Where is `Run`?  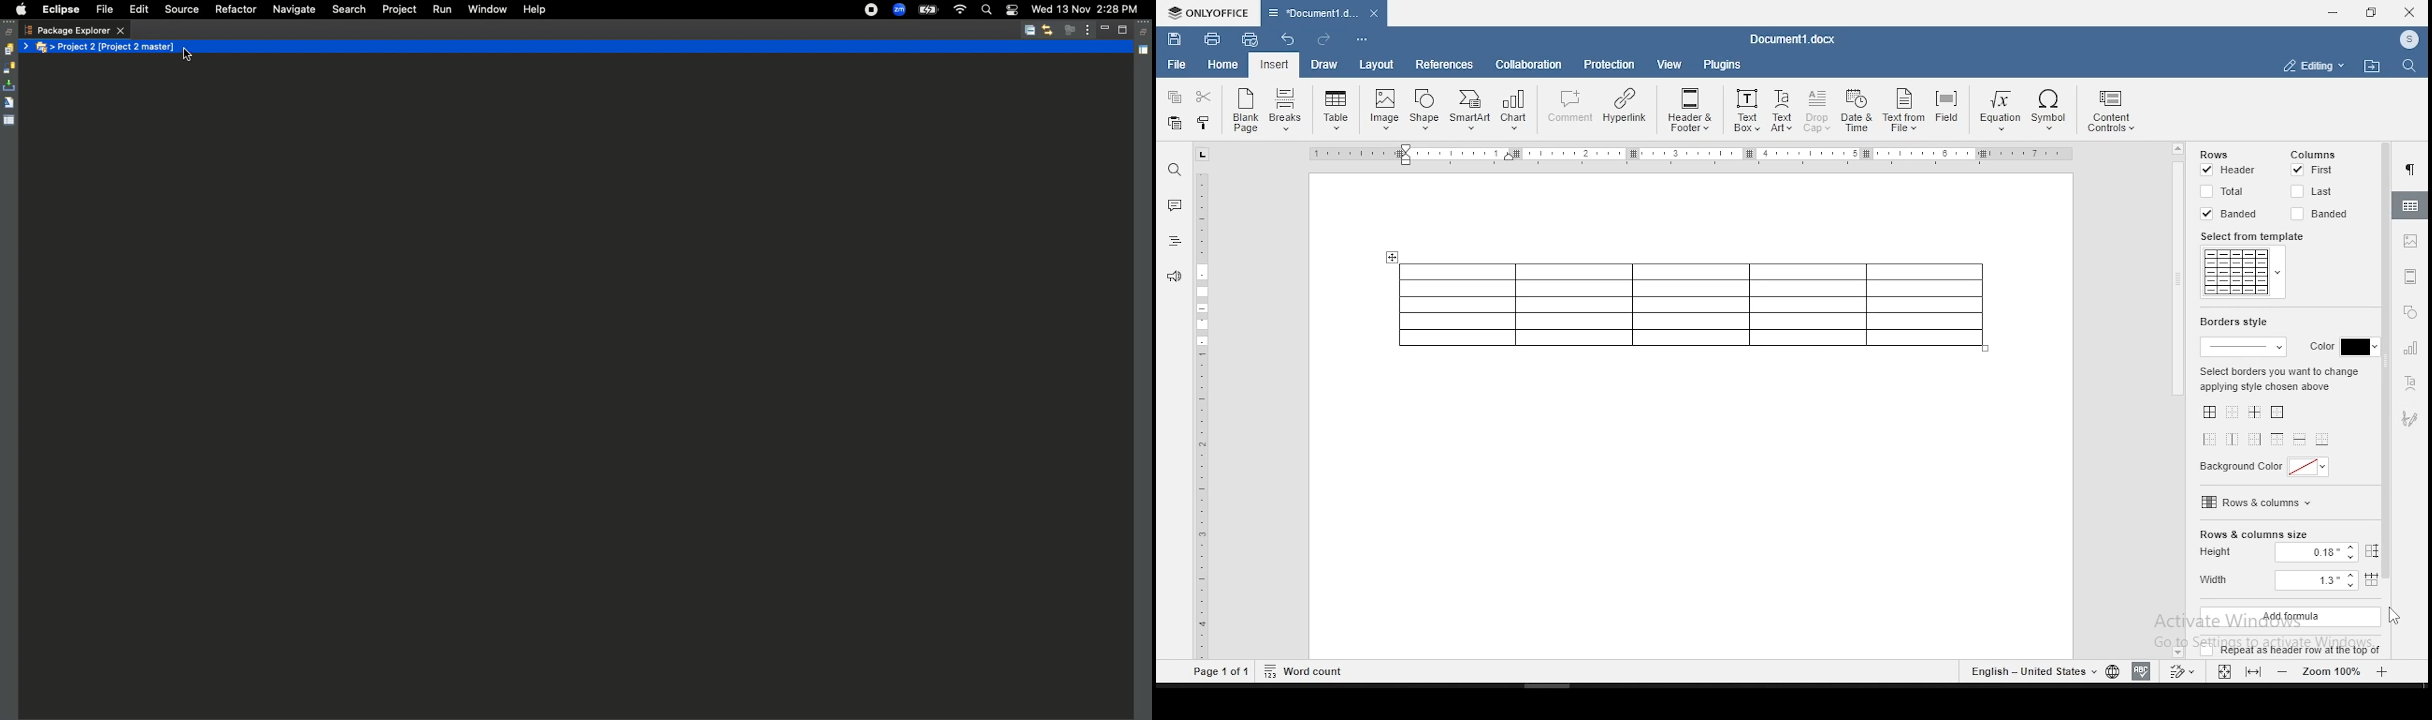 Run is located at coordinates (441, 10).